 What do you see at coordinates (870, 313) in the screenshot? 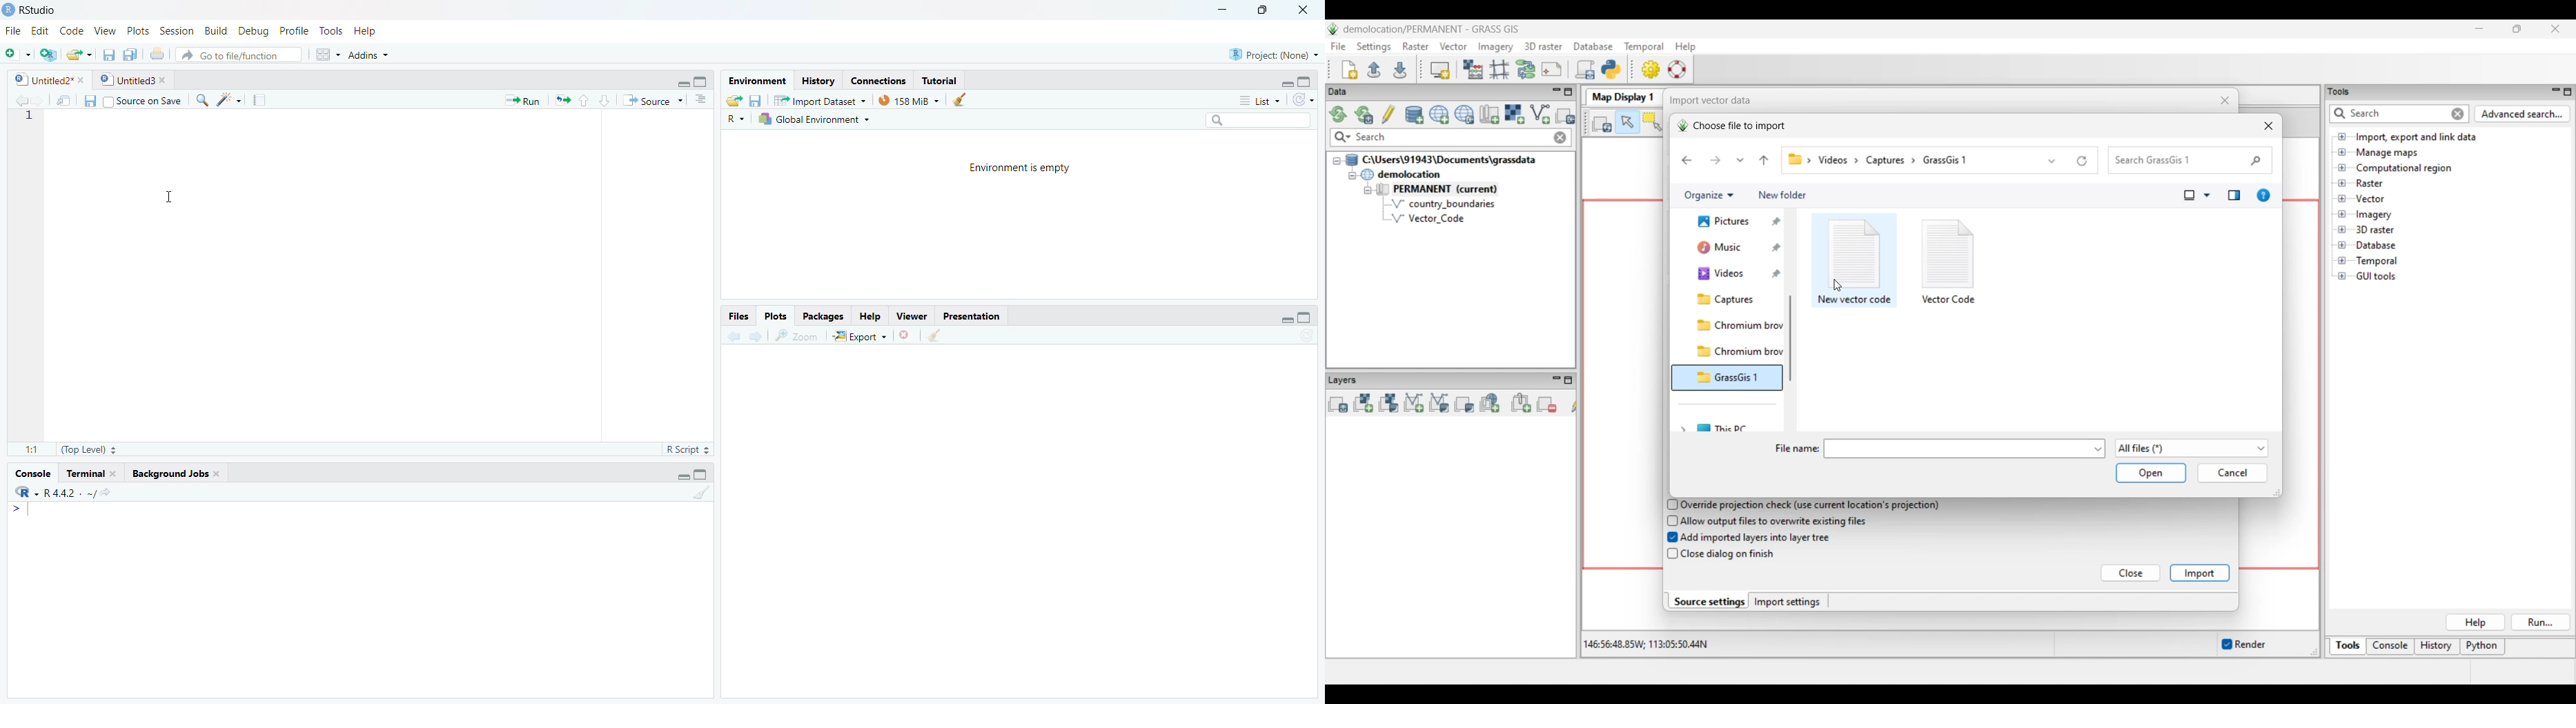
I see `Help` at bounding box center [870, 313].